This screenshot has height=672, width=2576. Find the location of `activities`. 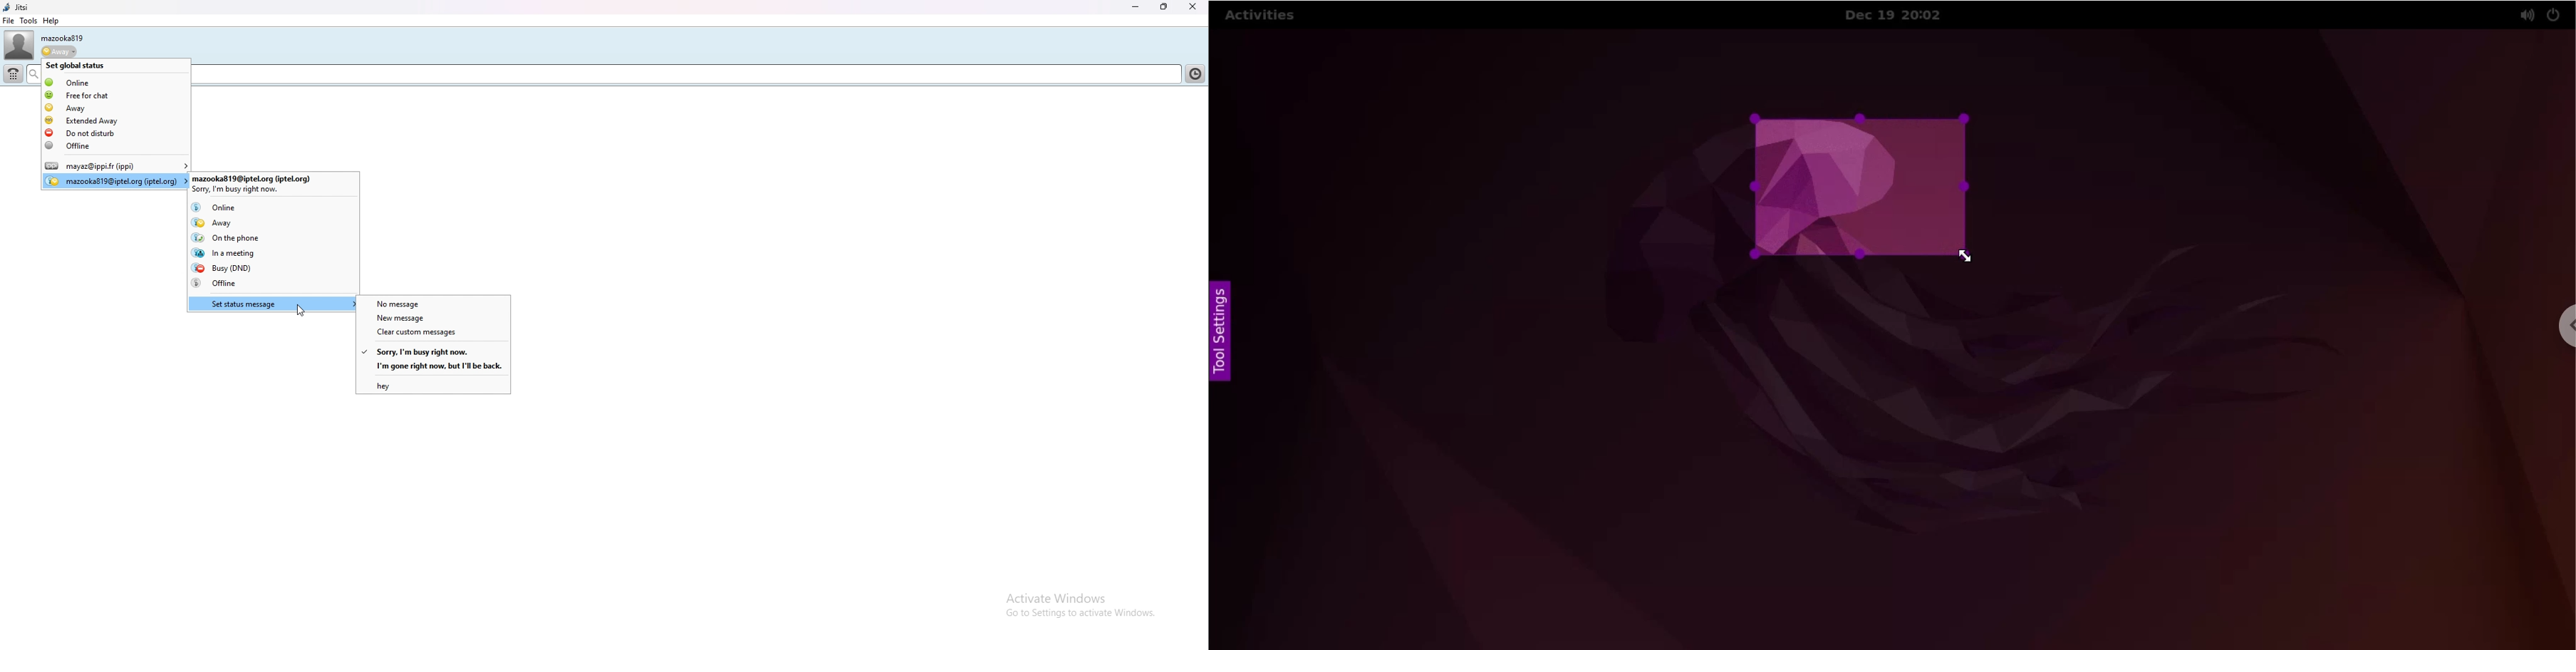

activities is located at coordinates (1260, 18).